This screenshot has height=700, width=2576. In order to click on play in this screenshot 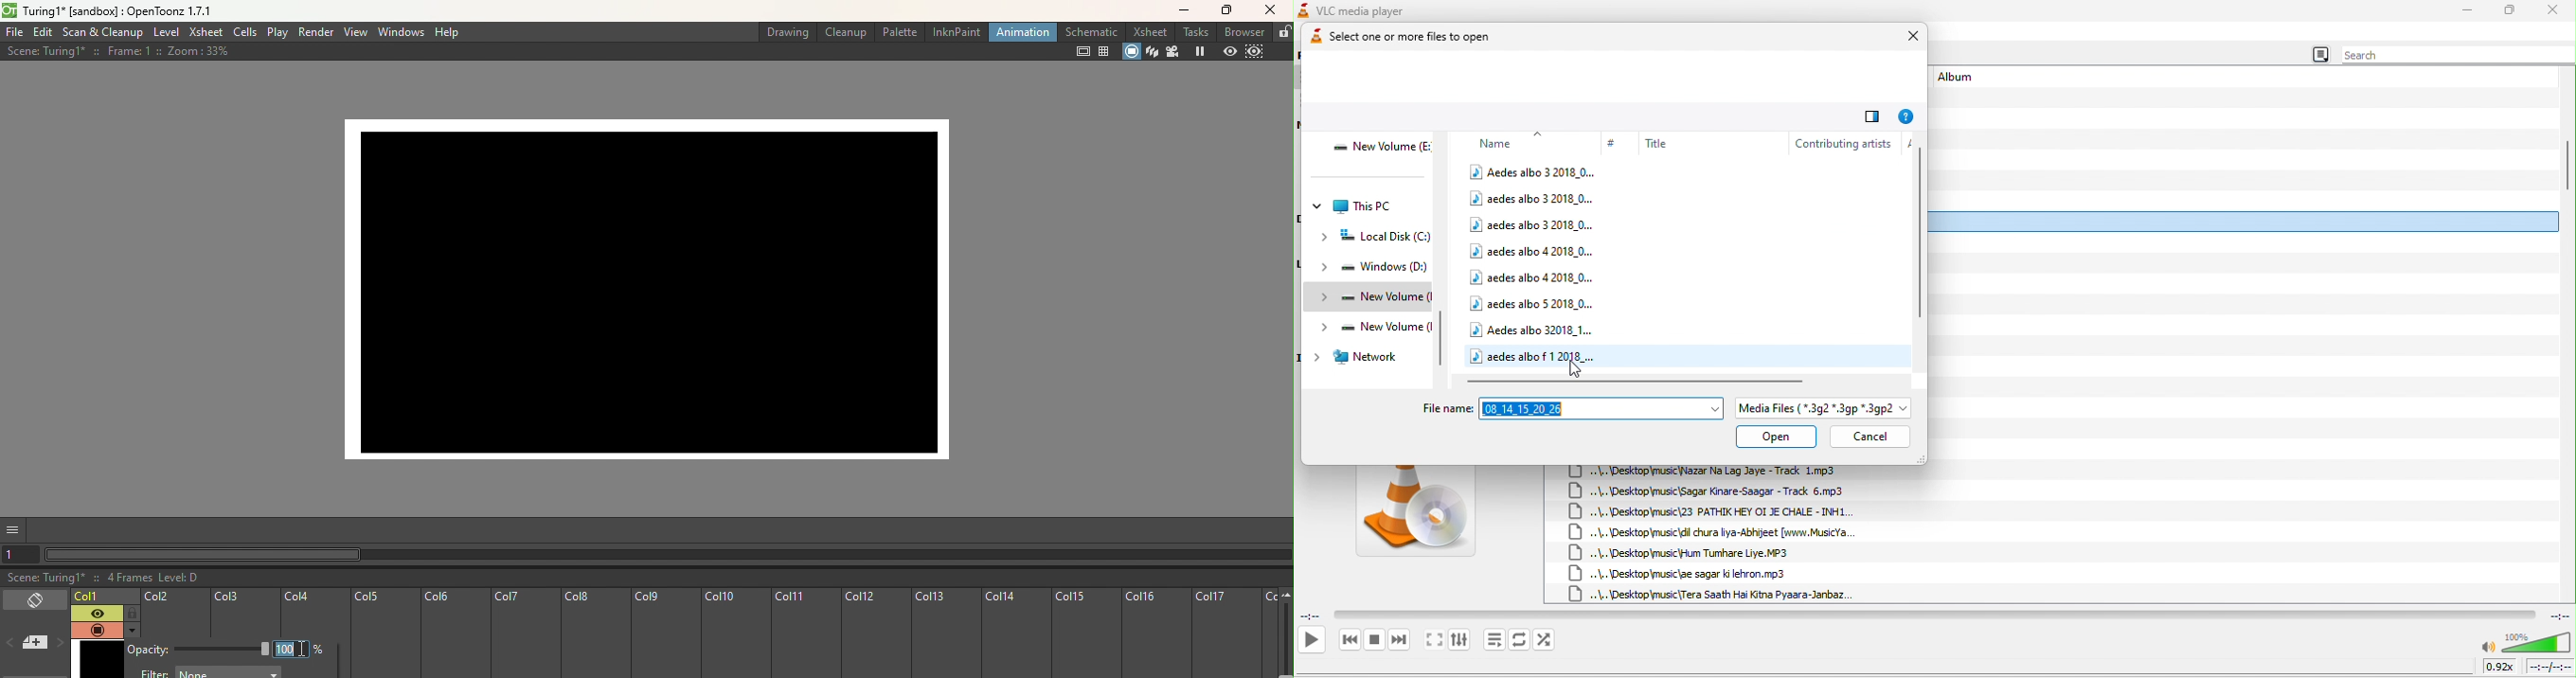, I will do `click(1311, 639)`.